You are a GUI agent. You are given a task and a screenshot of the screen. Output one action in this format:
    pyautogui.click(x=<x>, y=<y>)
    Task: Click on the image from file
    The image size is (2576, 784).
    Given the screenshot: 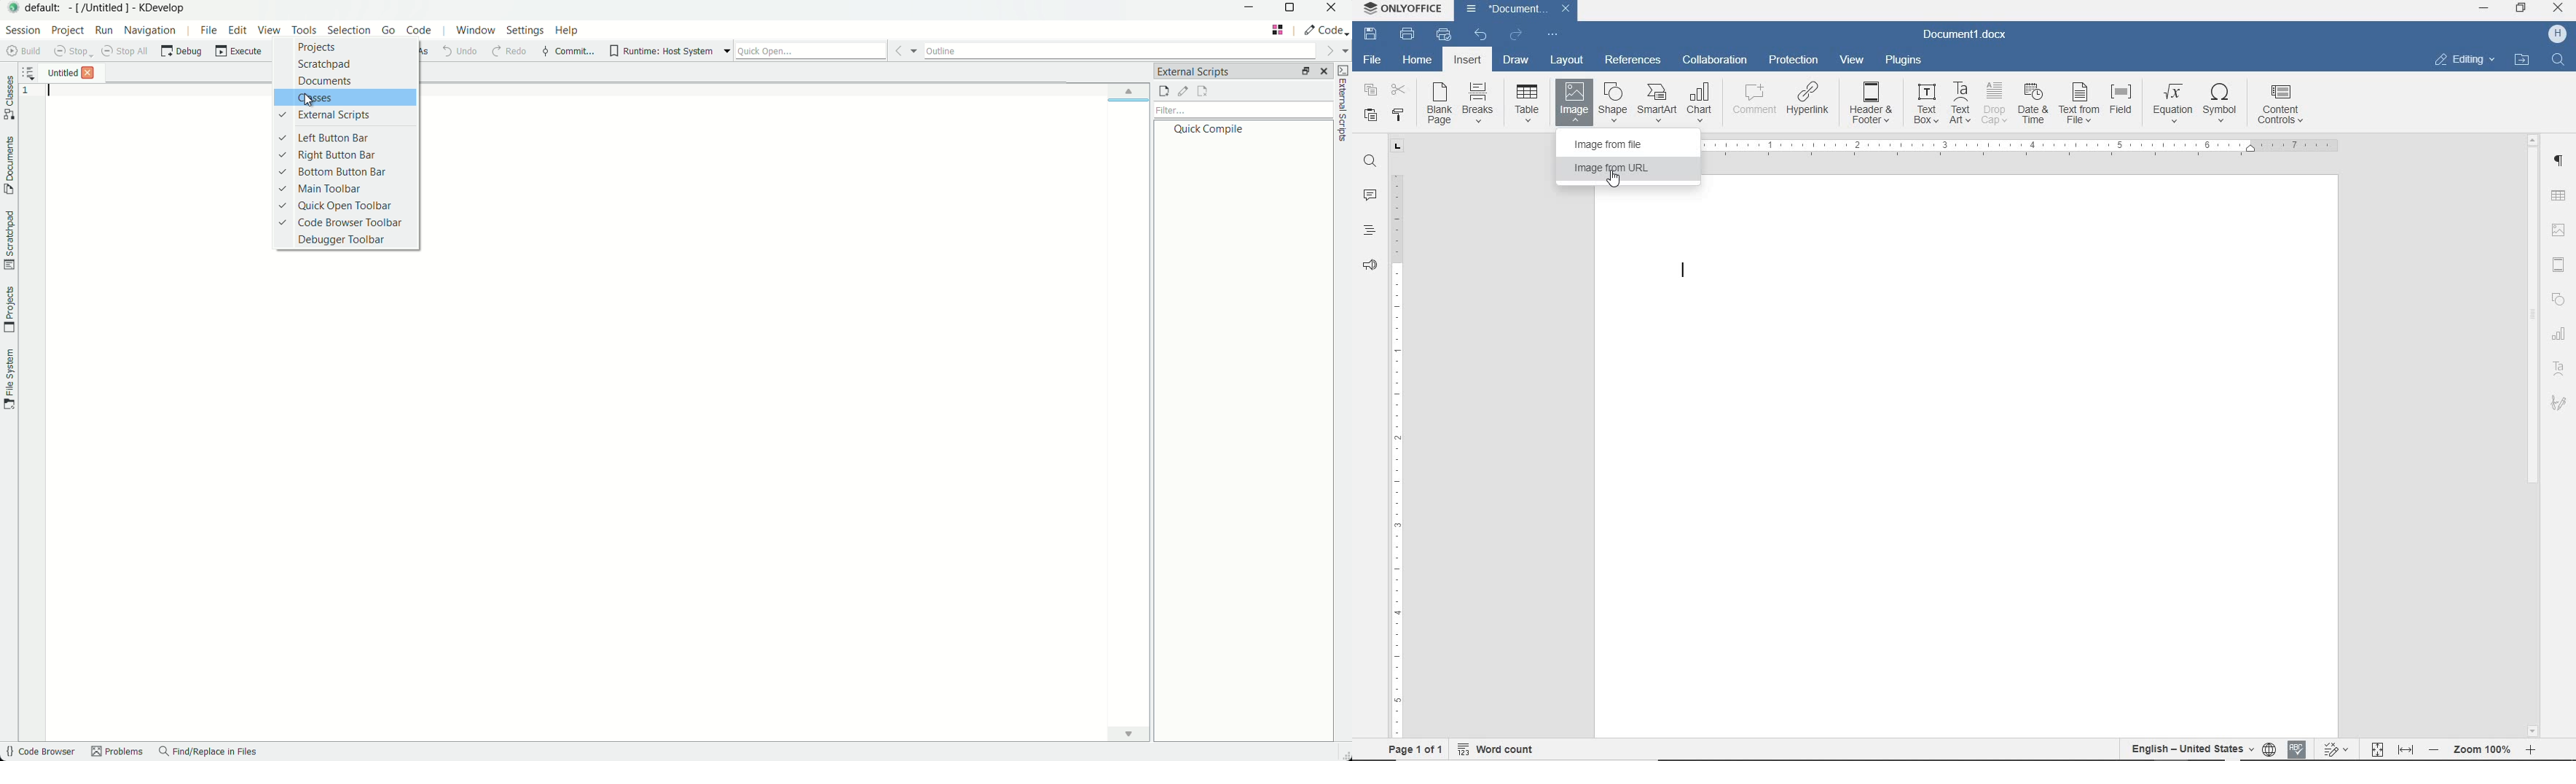 What is the action you would take?
    pyautogui.click(x=1611, y=144)
    